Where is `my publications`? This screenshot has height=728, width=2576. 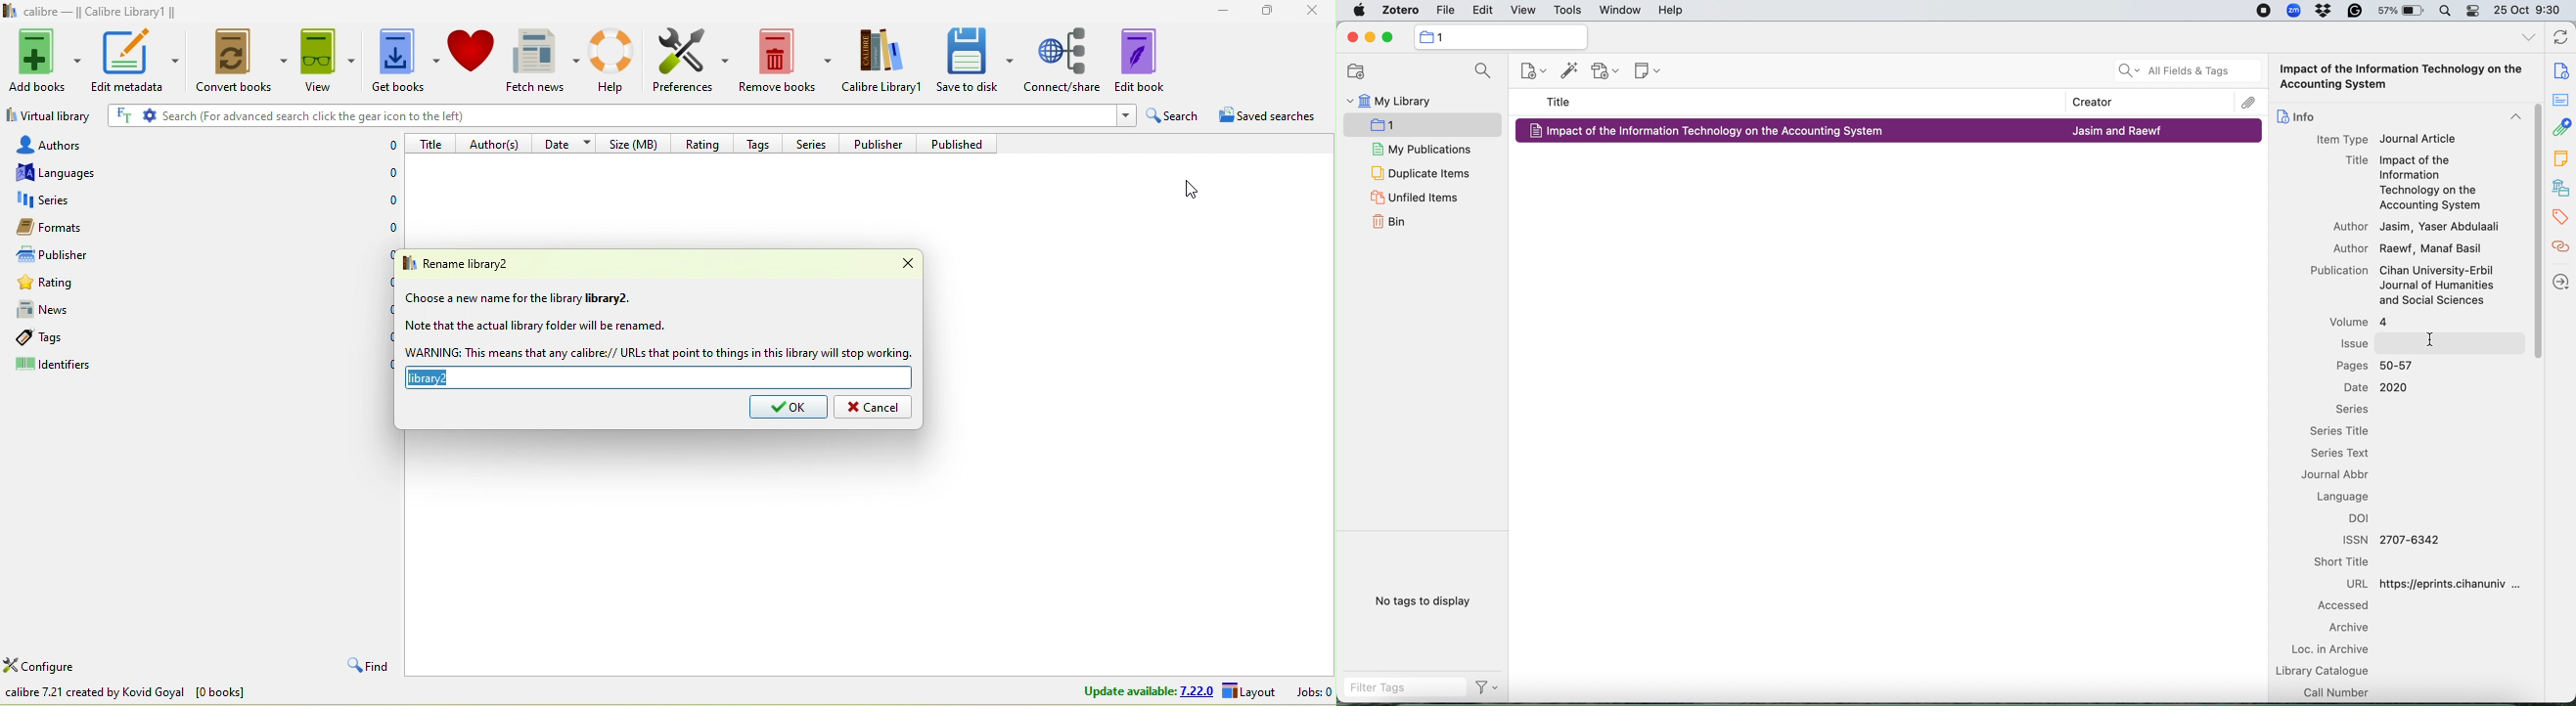 my publications is located at coordinates (1419, 148).